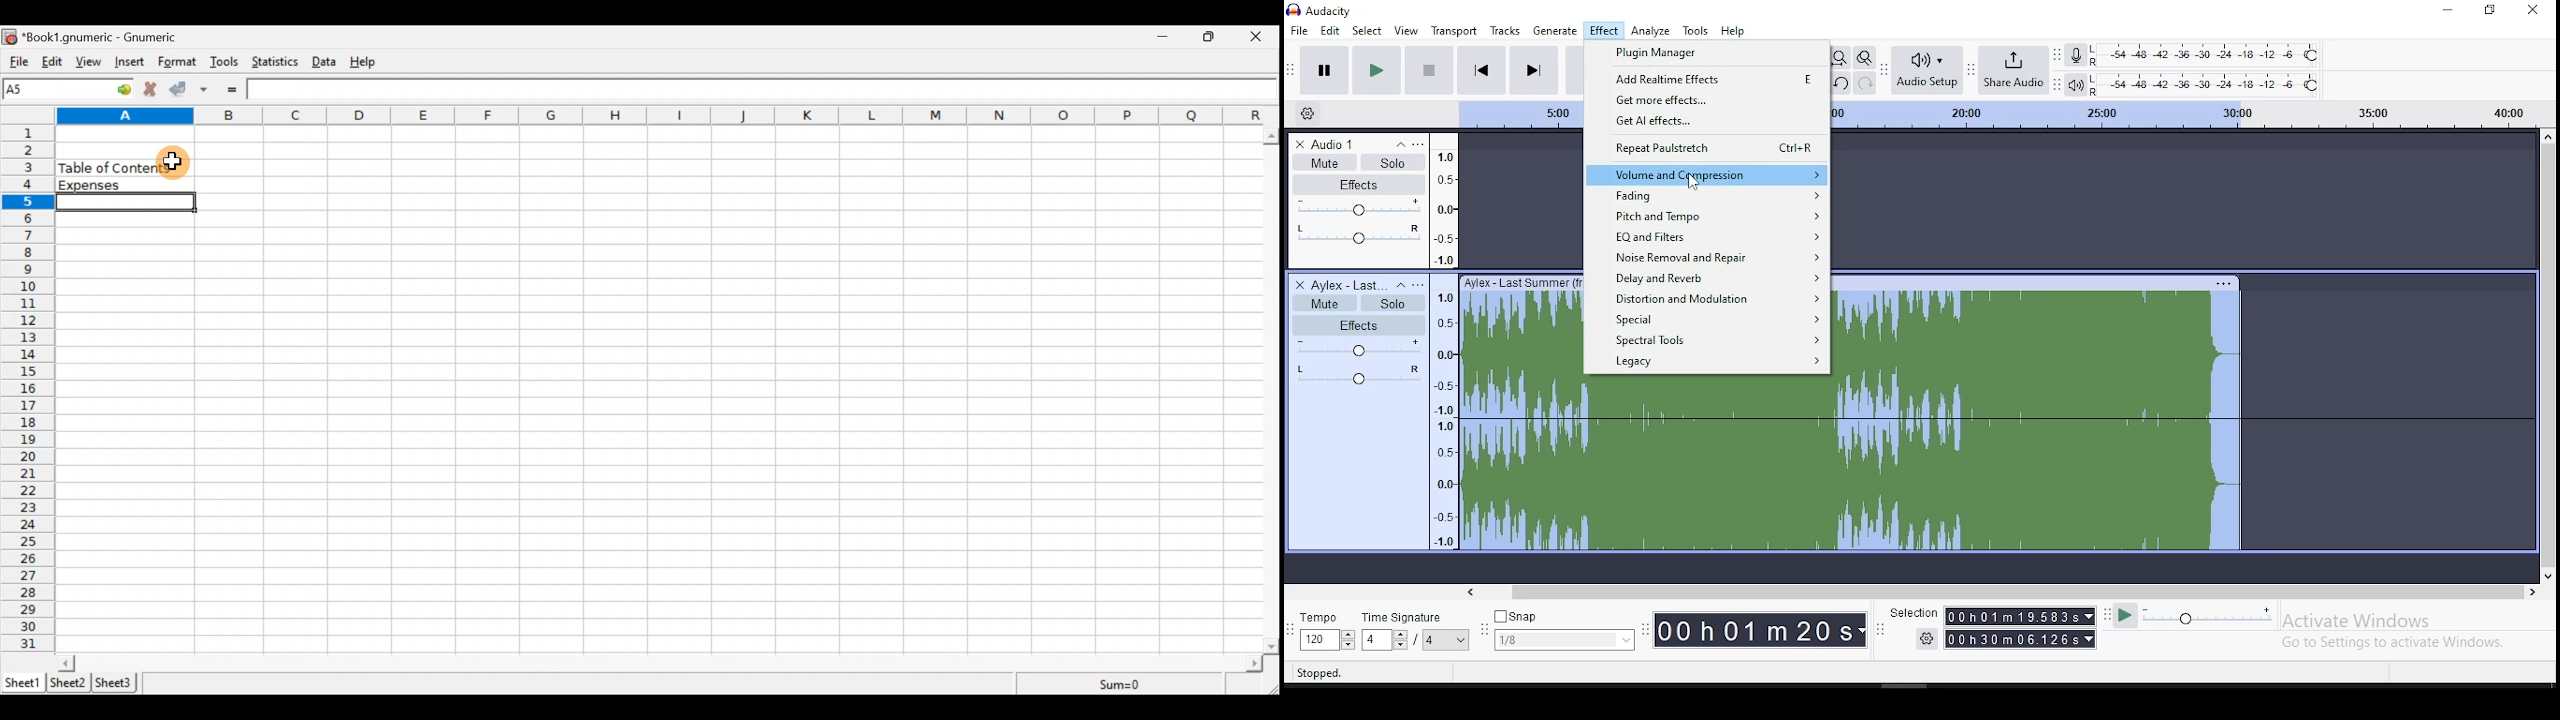 This screenshot has height=728, width=2576. What do you see at coordinates (1409, 30) in the screenshot?
I see `view` at bounding box center [1409, 30].